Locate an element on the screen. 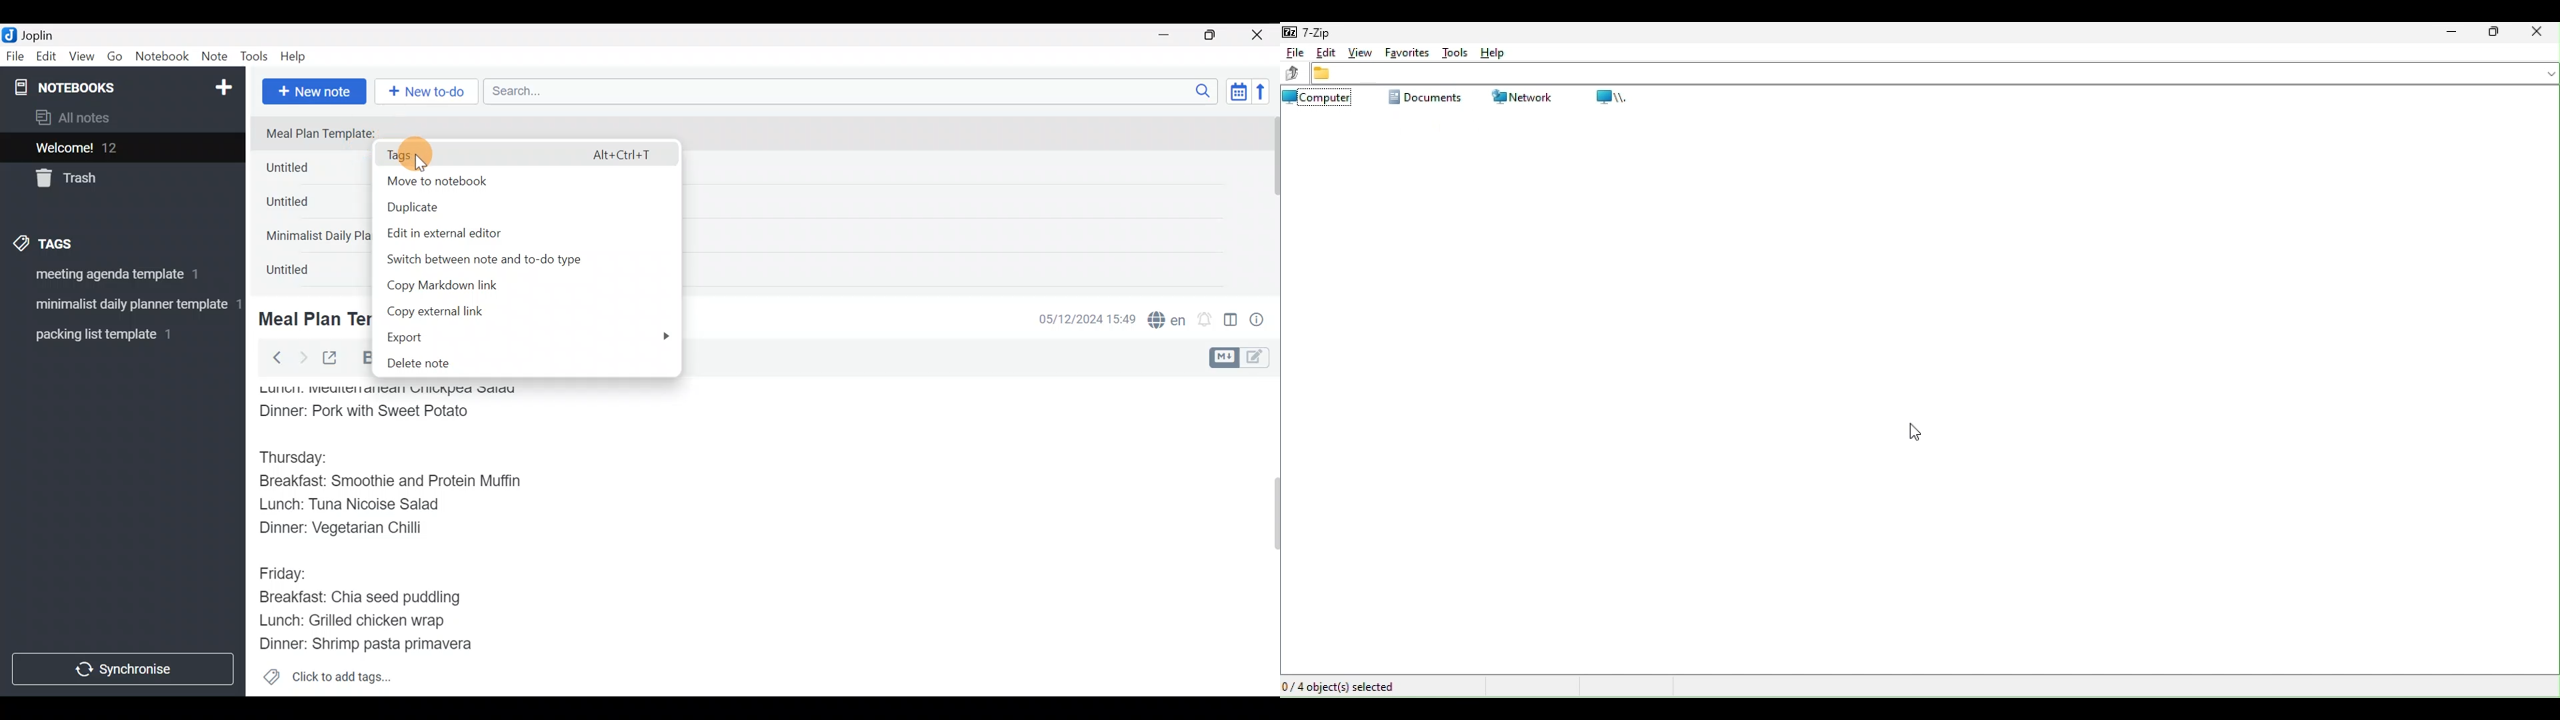 This screenshot has height=728, width=2576. Edit is located at coordinates (1325, 53).